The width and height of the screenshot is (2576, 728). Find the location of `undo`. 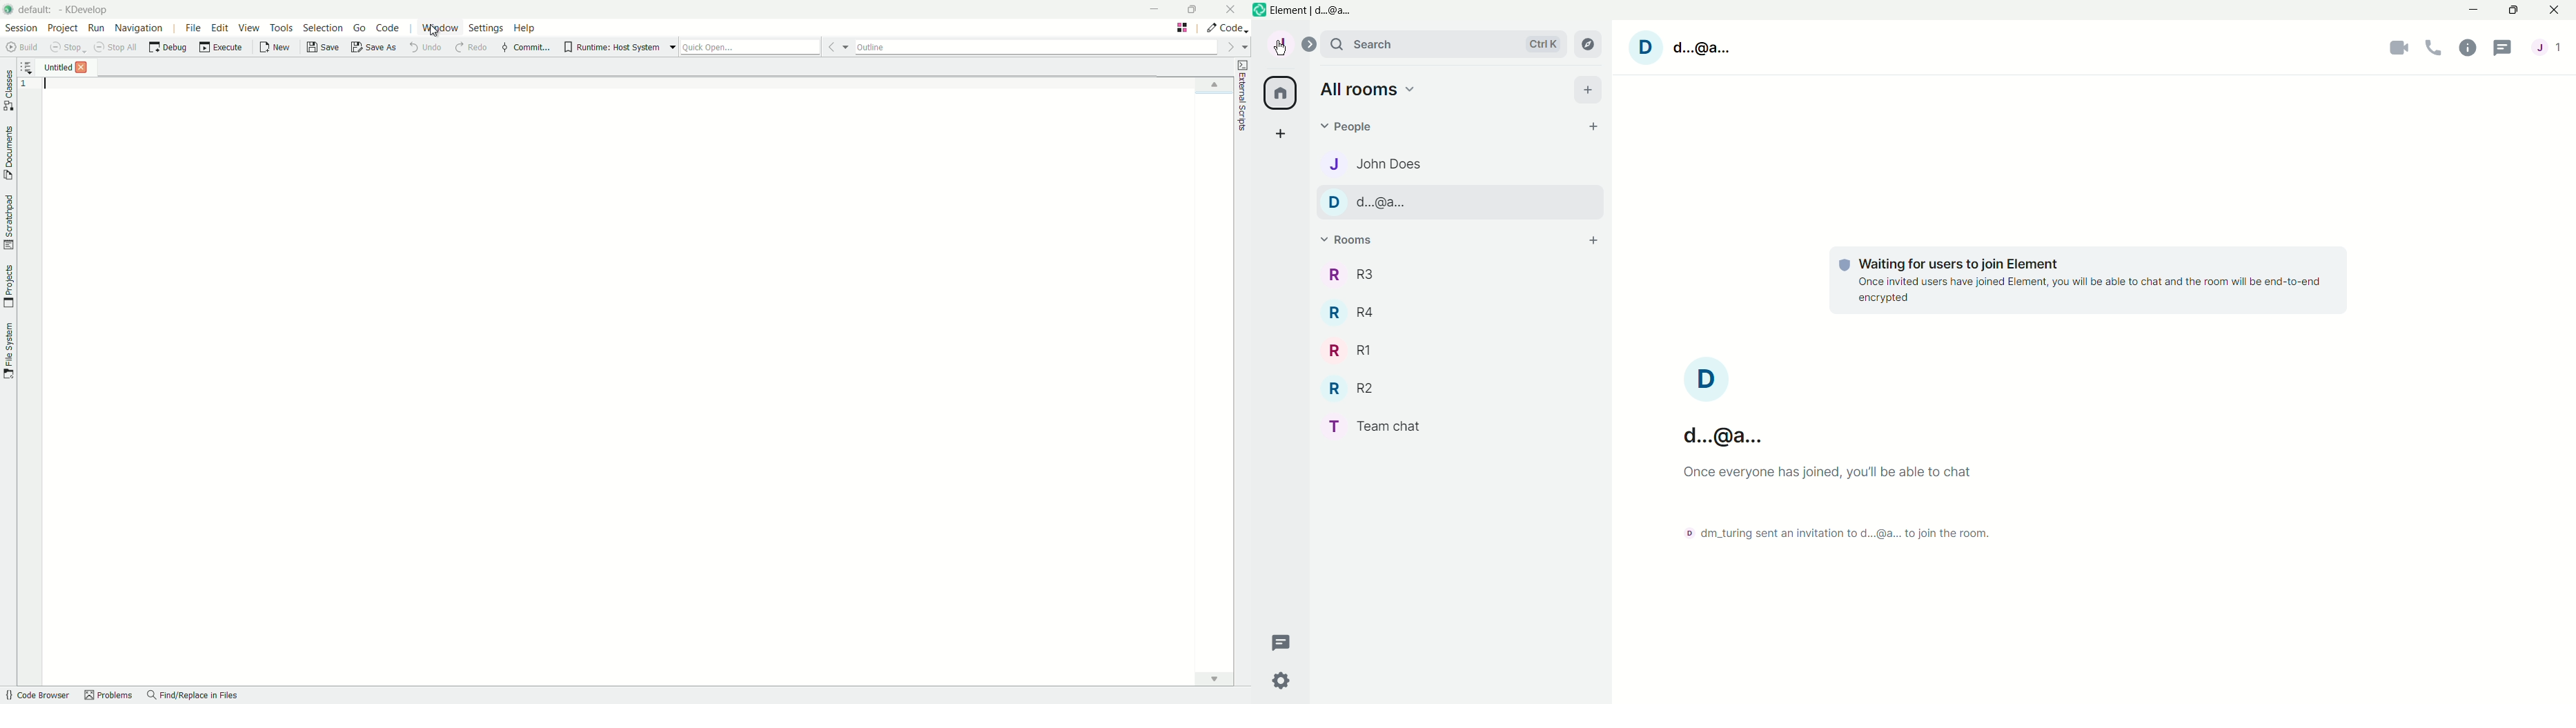

undo is located at coordinates (425, 48).